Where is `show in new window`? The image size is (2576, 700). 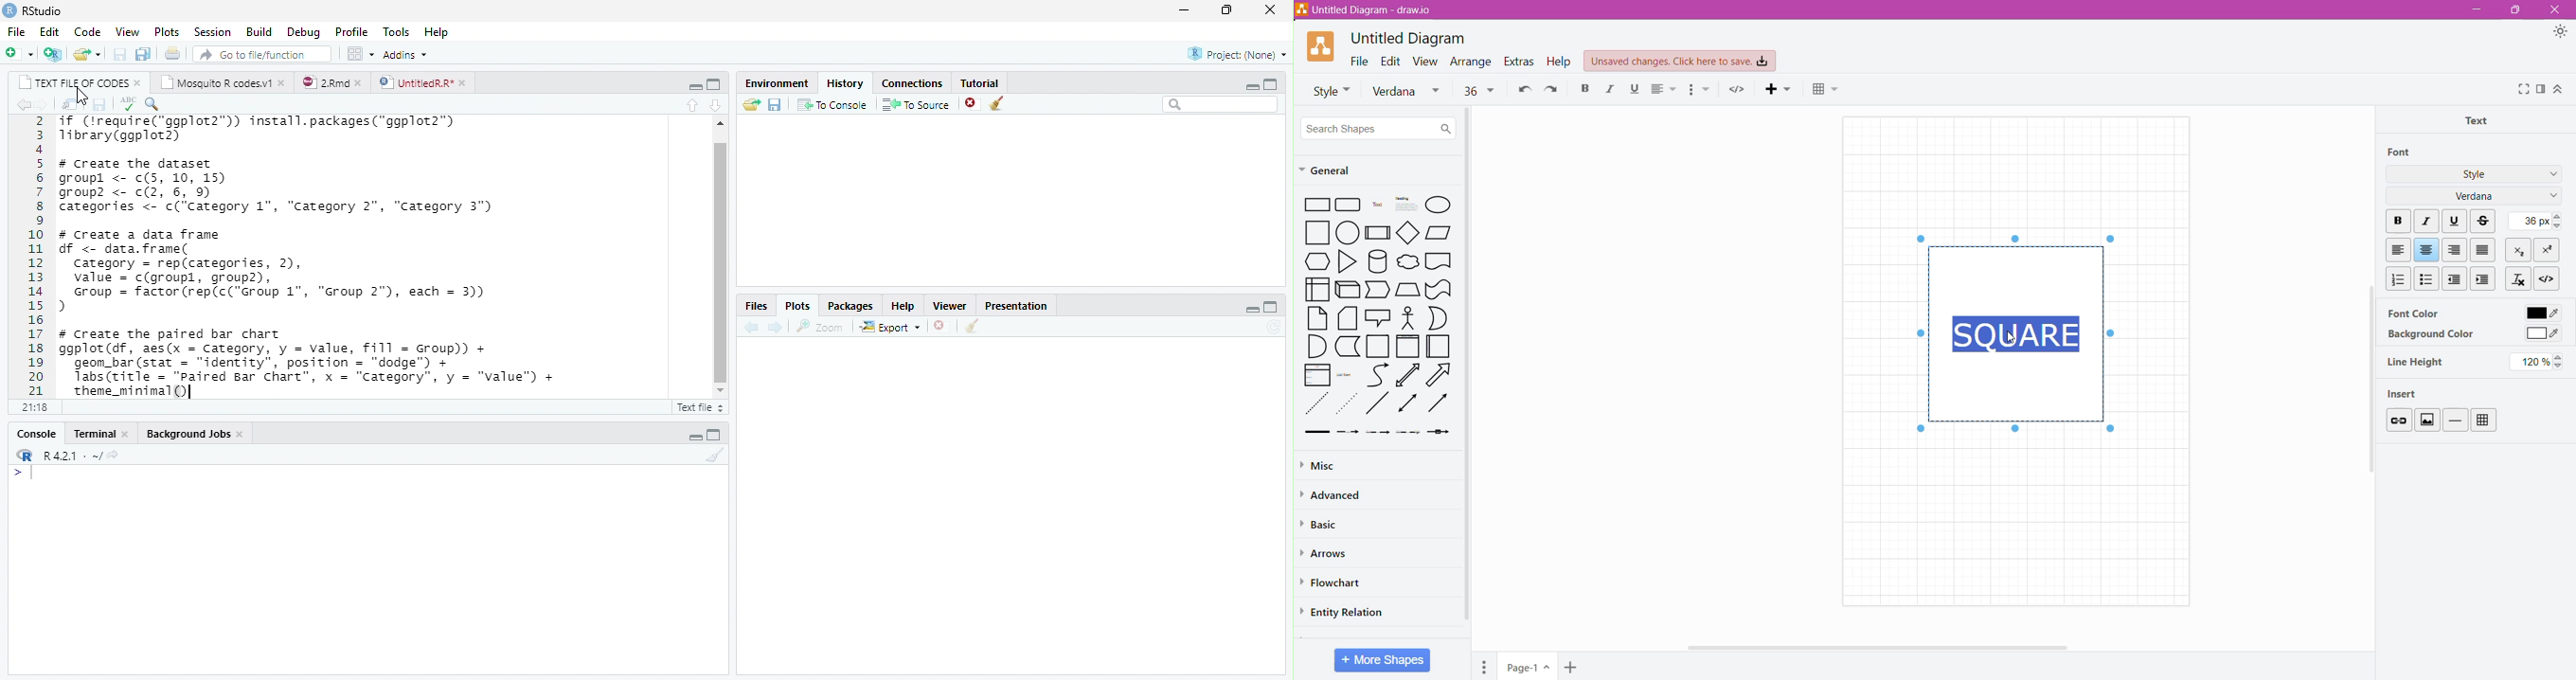
show in new window is located at coordinates (69, 104).